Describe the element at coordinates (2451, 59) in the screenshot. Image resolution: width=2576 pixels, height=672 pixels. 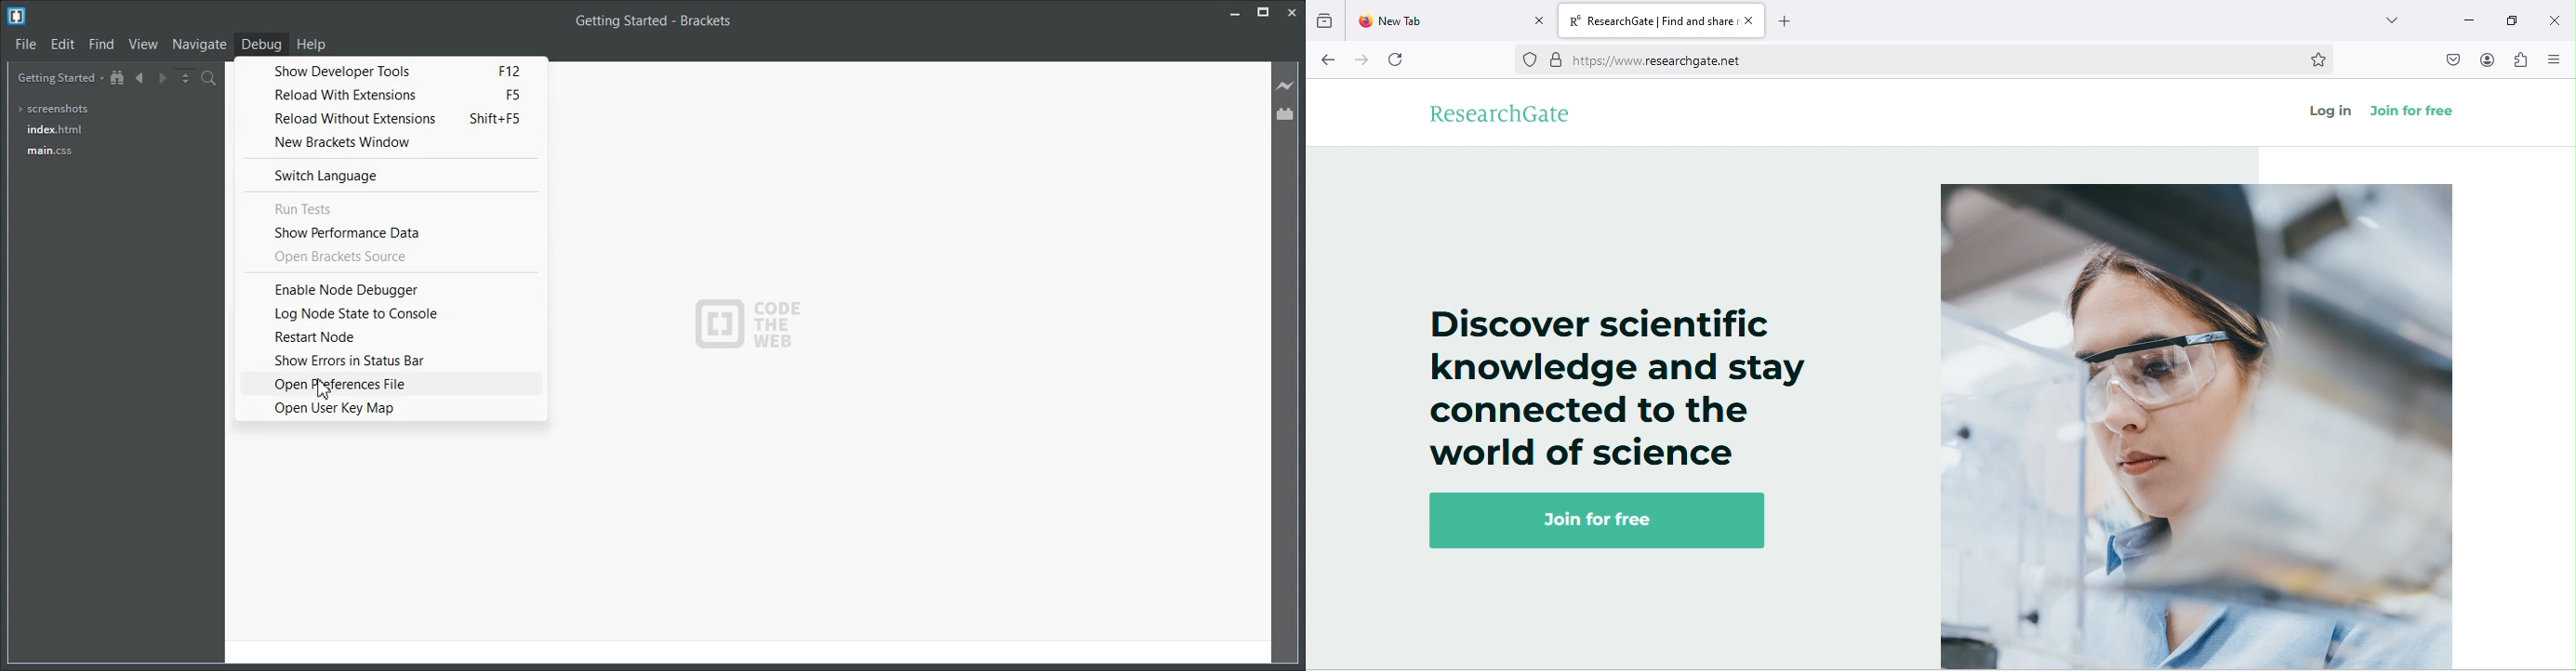
I see `pocket` at that location.